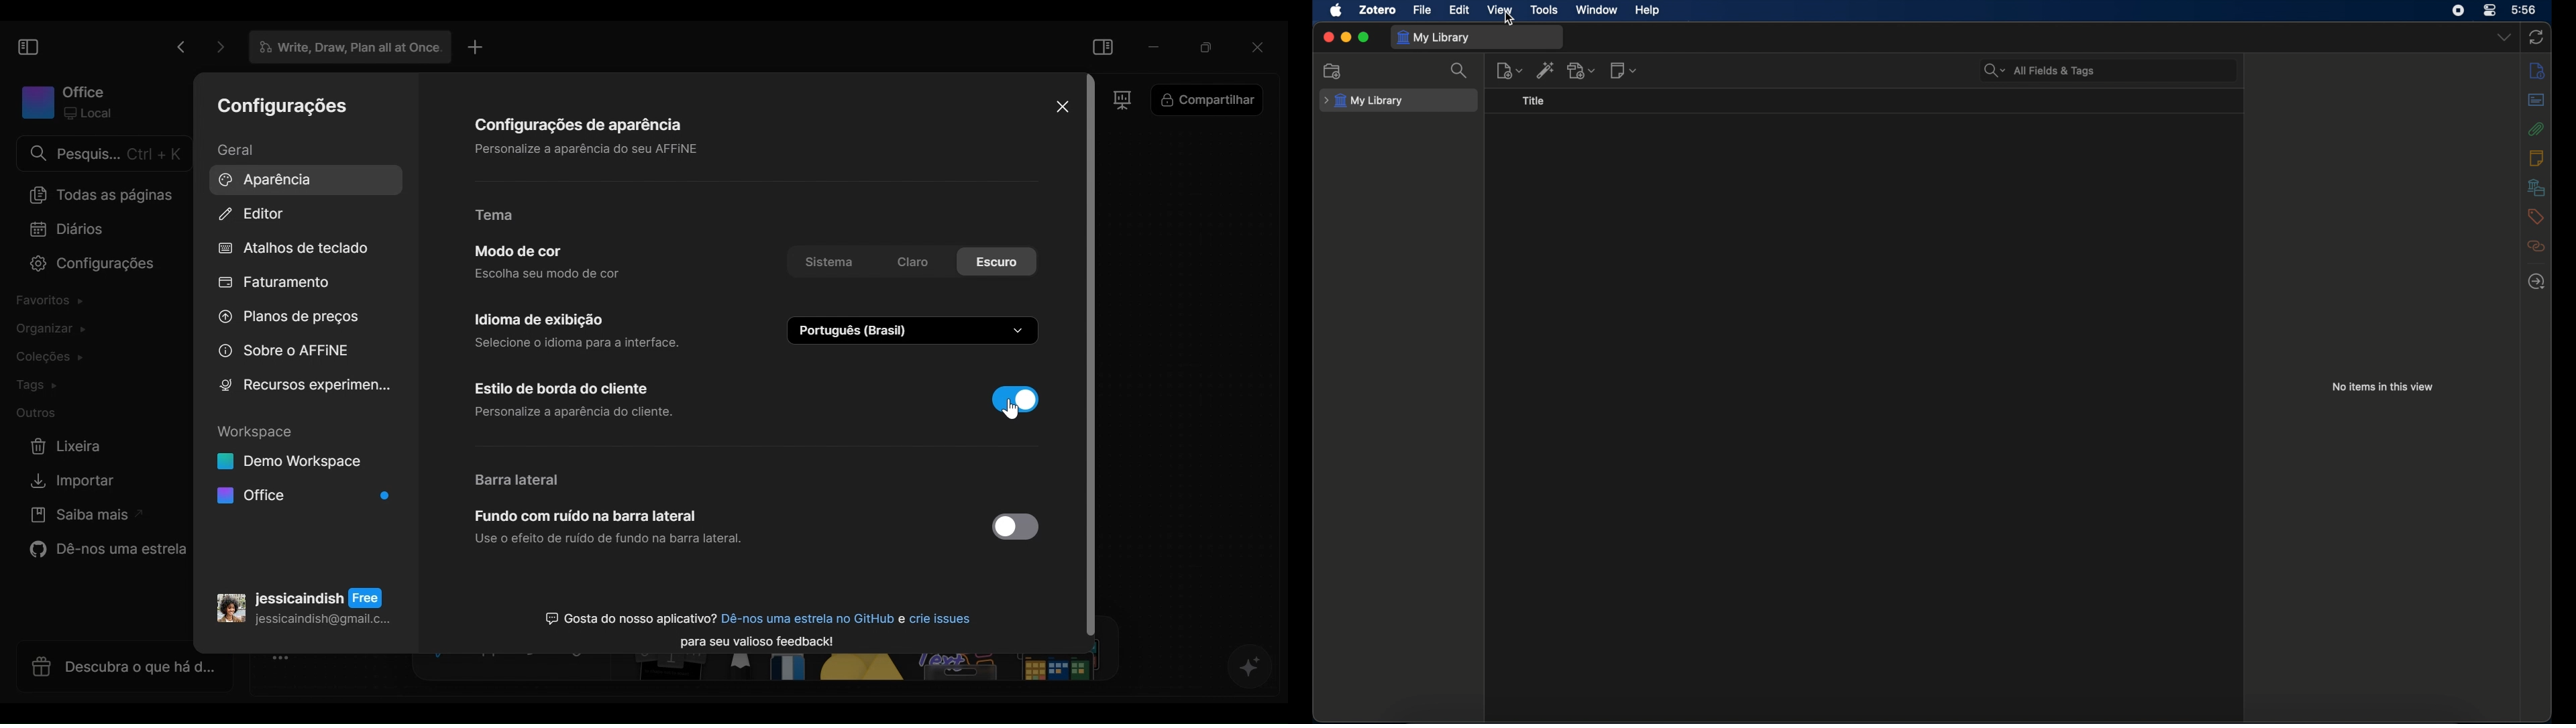  Describe the element at coordinates (541, 661) in the screenshot. I see `Curve` at that location.